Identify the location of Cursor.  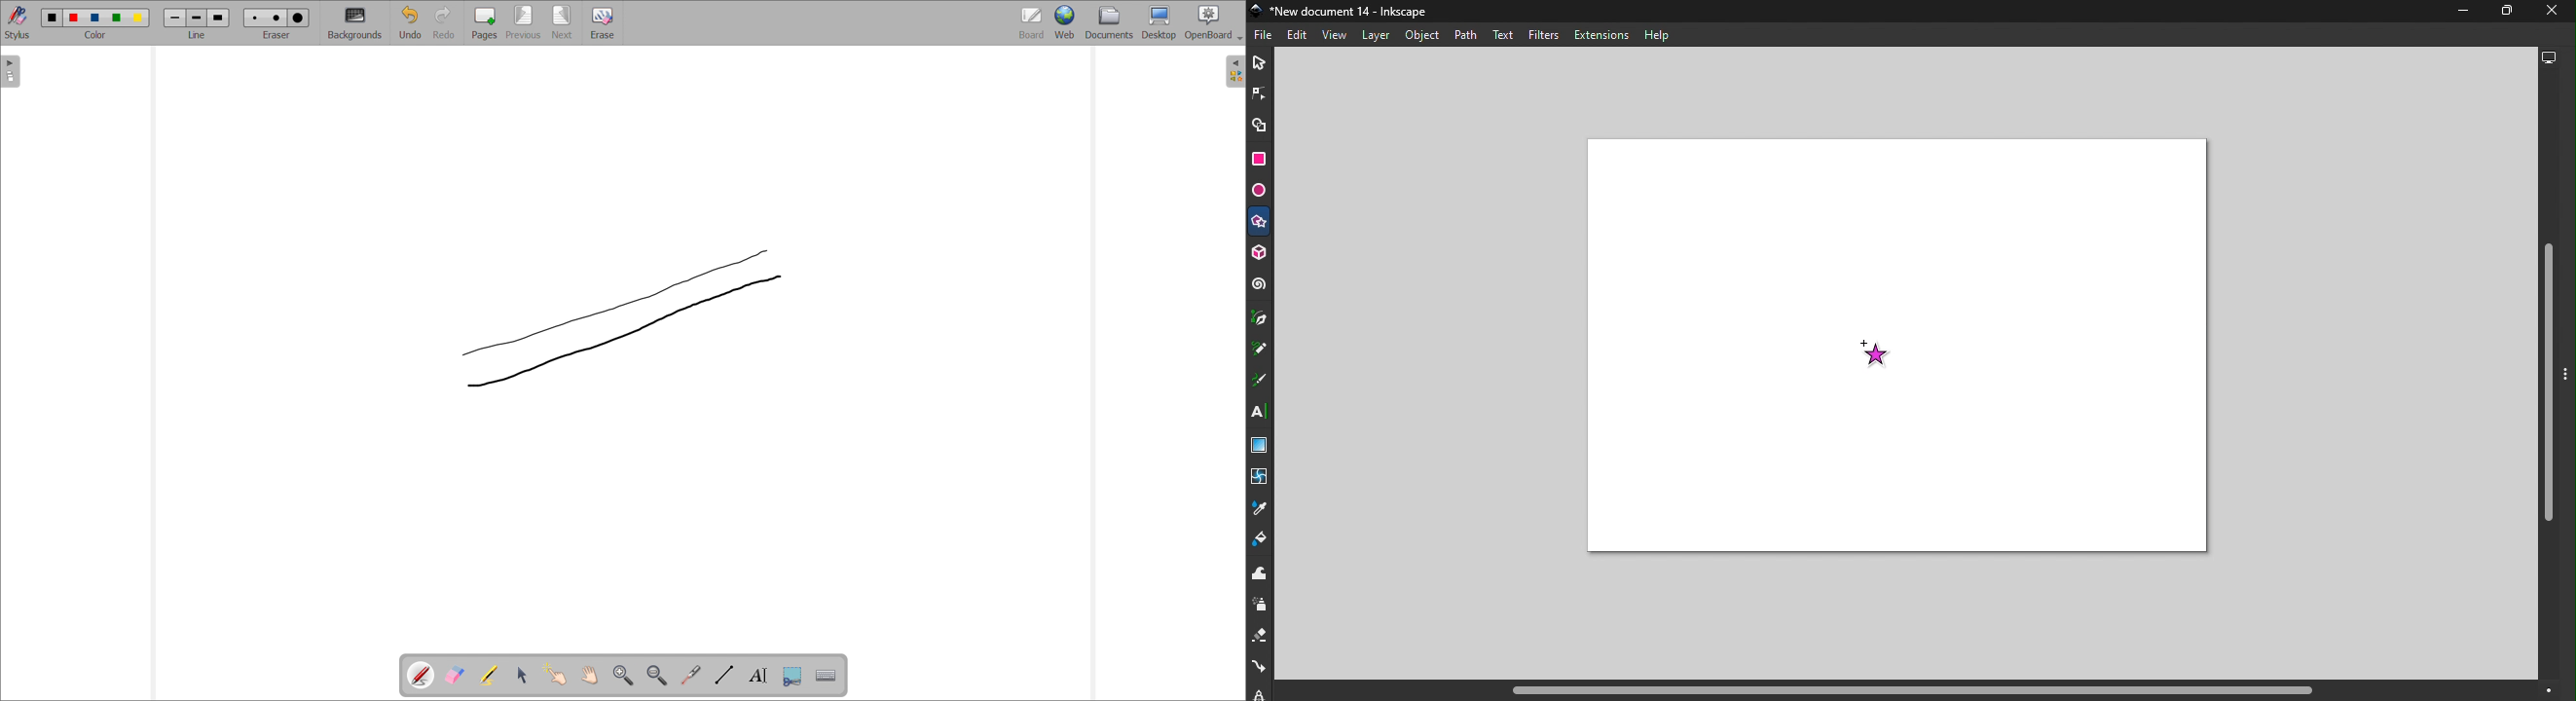
(1869, 354).